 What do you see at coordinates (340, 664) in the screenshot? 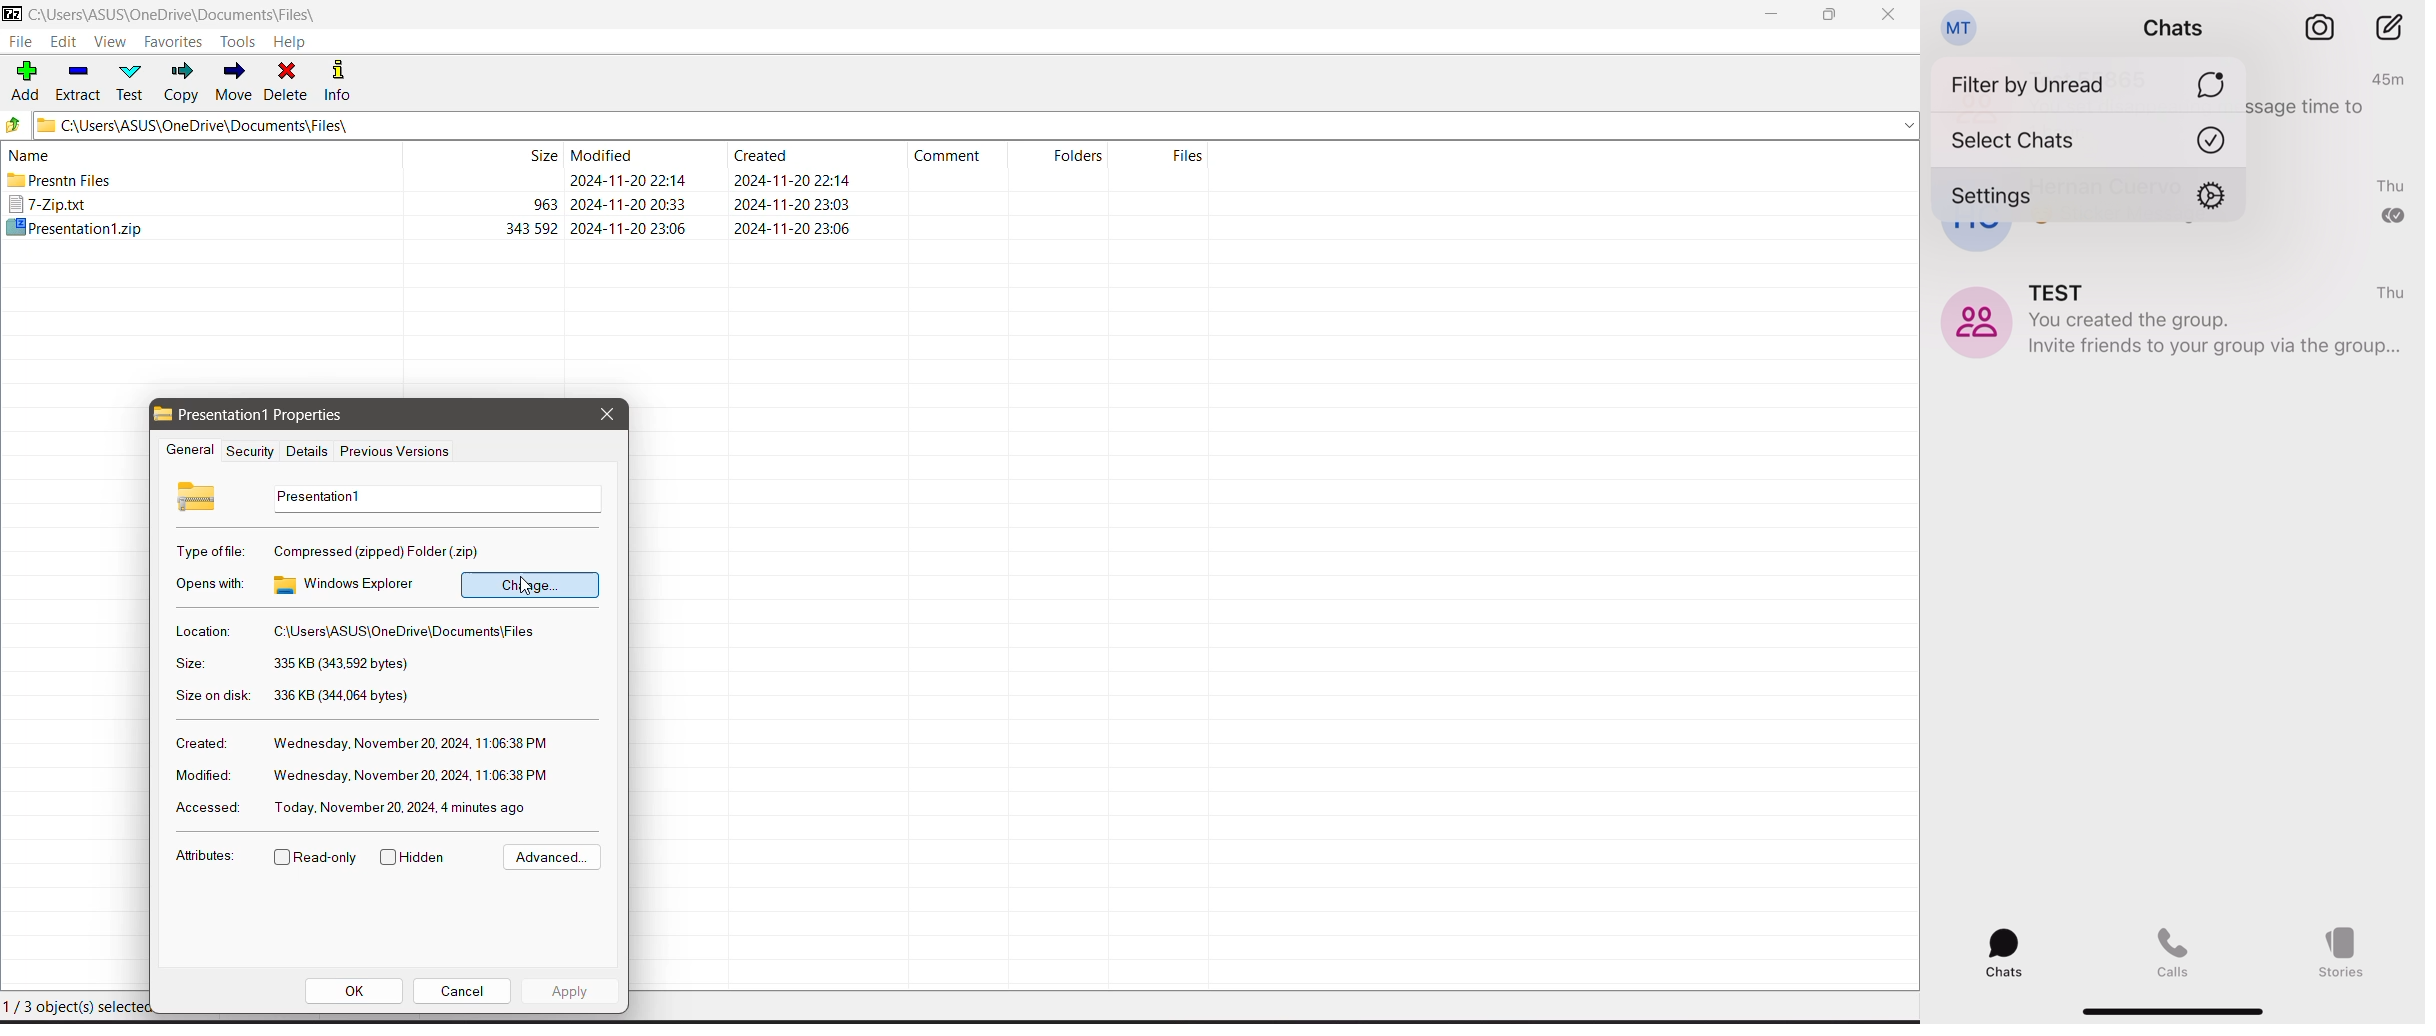
I see `Selected file size` at bounding box center [340, 664].